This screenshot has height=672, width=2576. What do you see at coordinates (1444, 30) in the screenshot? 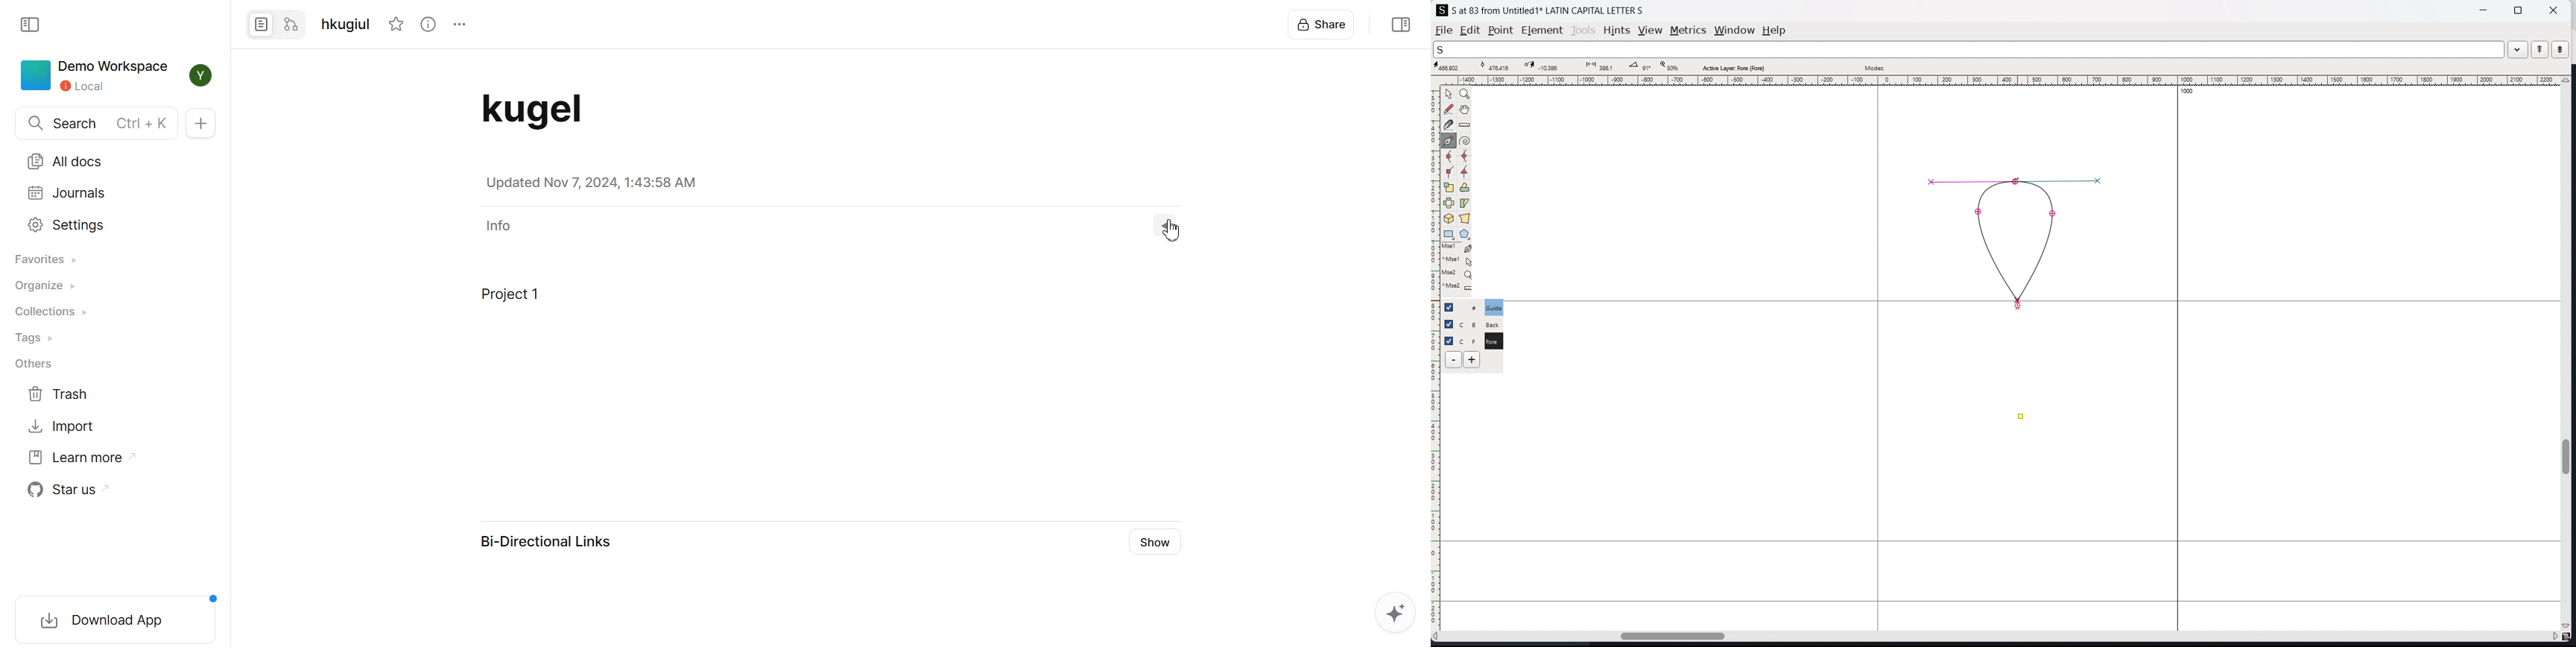
I see `file` at bounding box center [1444, 30].